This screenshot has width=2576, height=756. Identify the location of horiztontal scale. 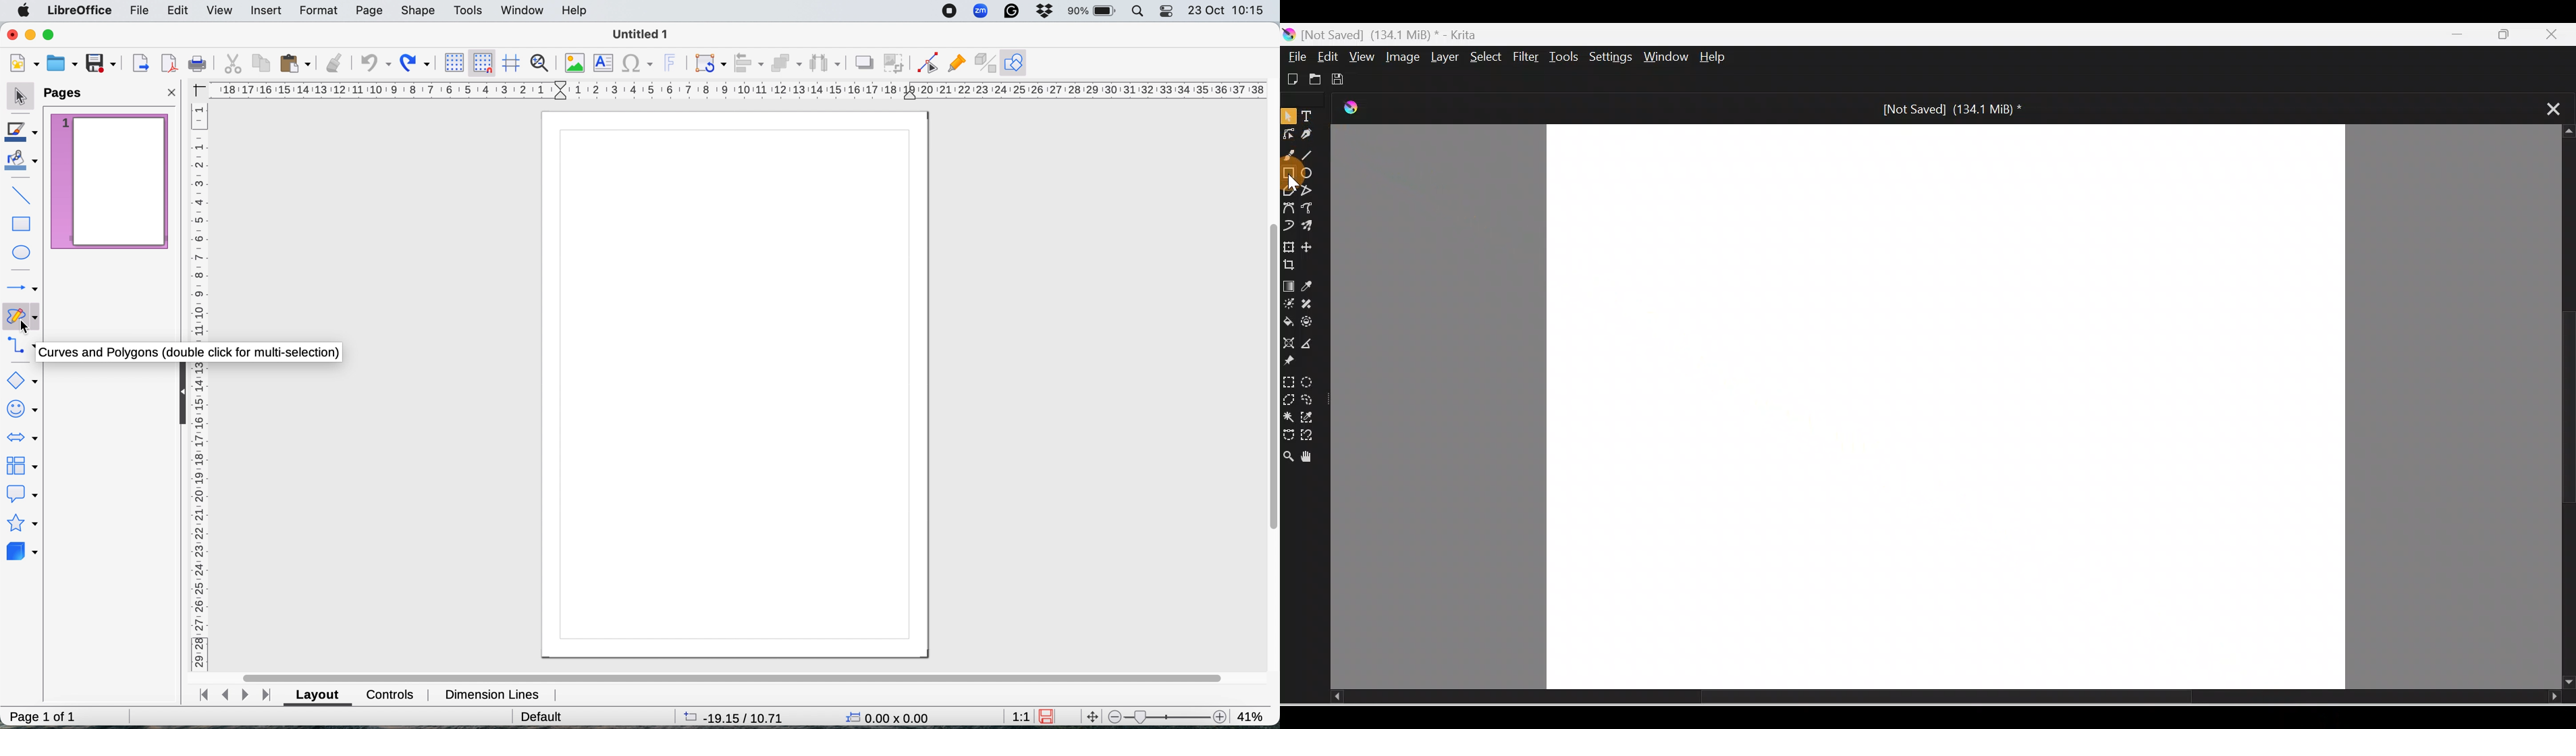
(738, 90).